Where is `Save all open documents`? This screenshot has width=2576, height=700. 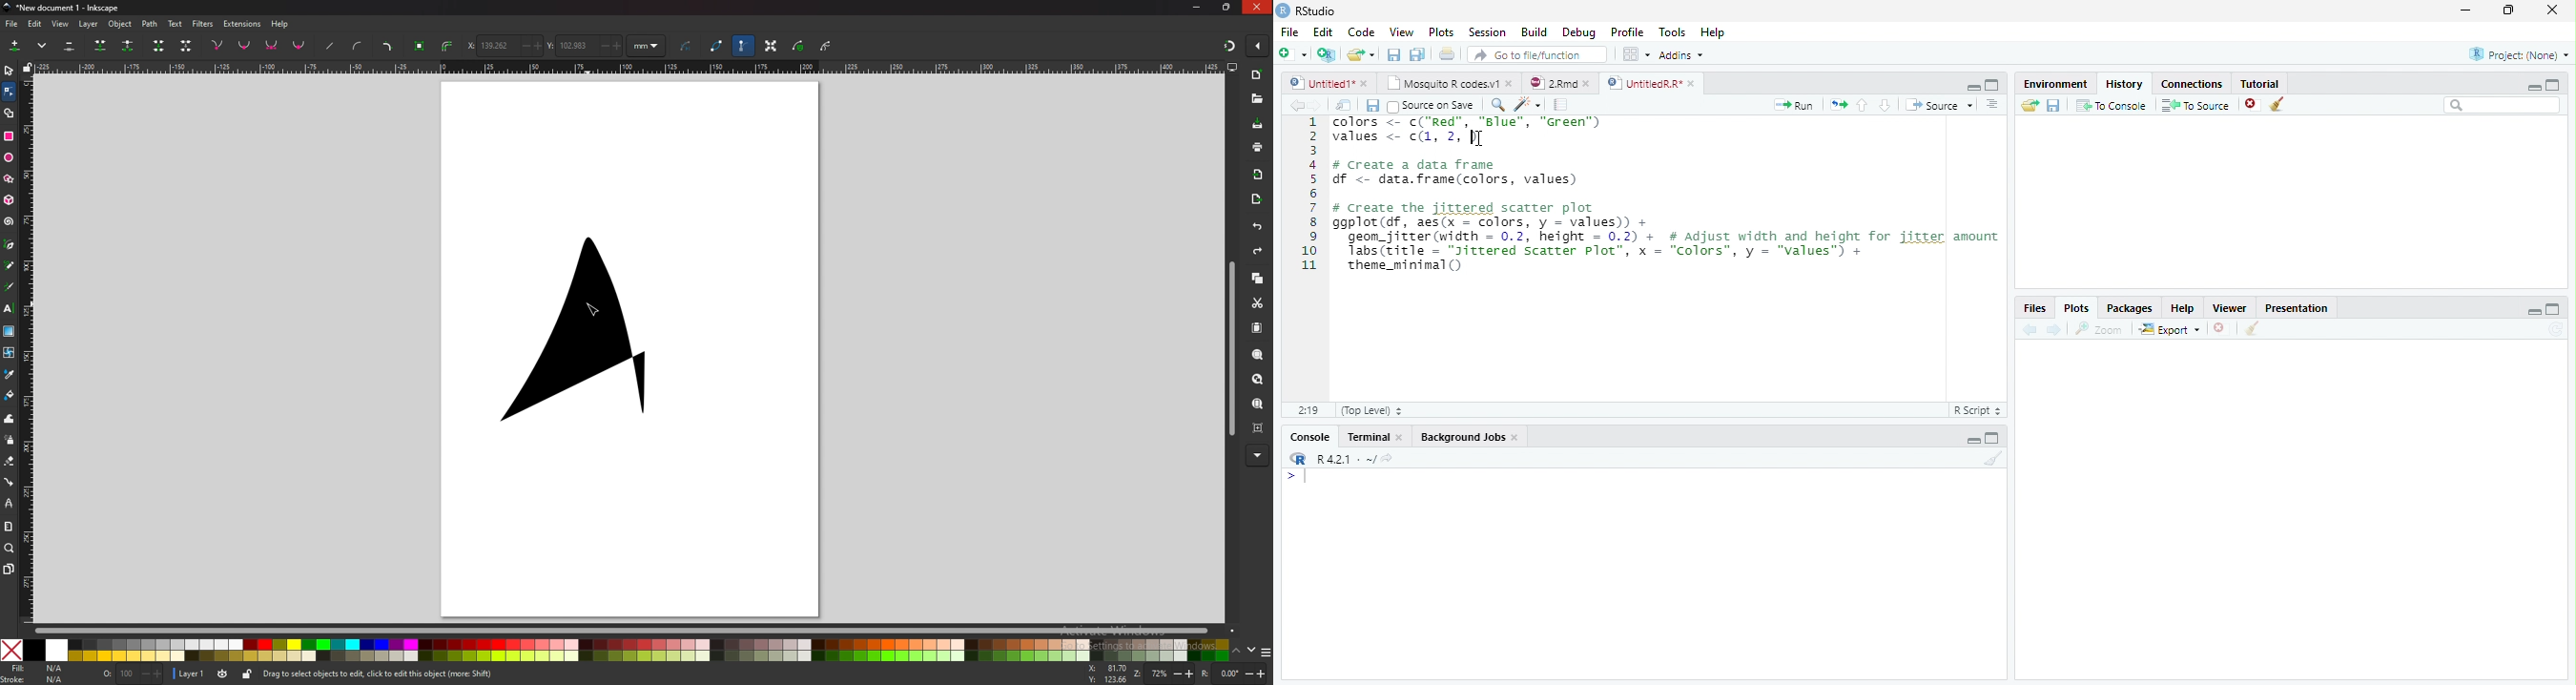 Save all open documents is located at coordinates (1418, 54).